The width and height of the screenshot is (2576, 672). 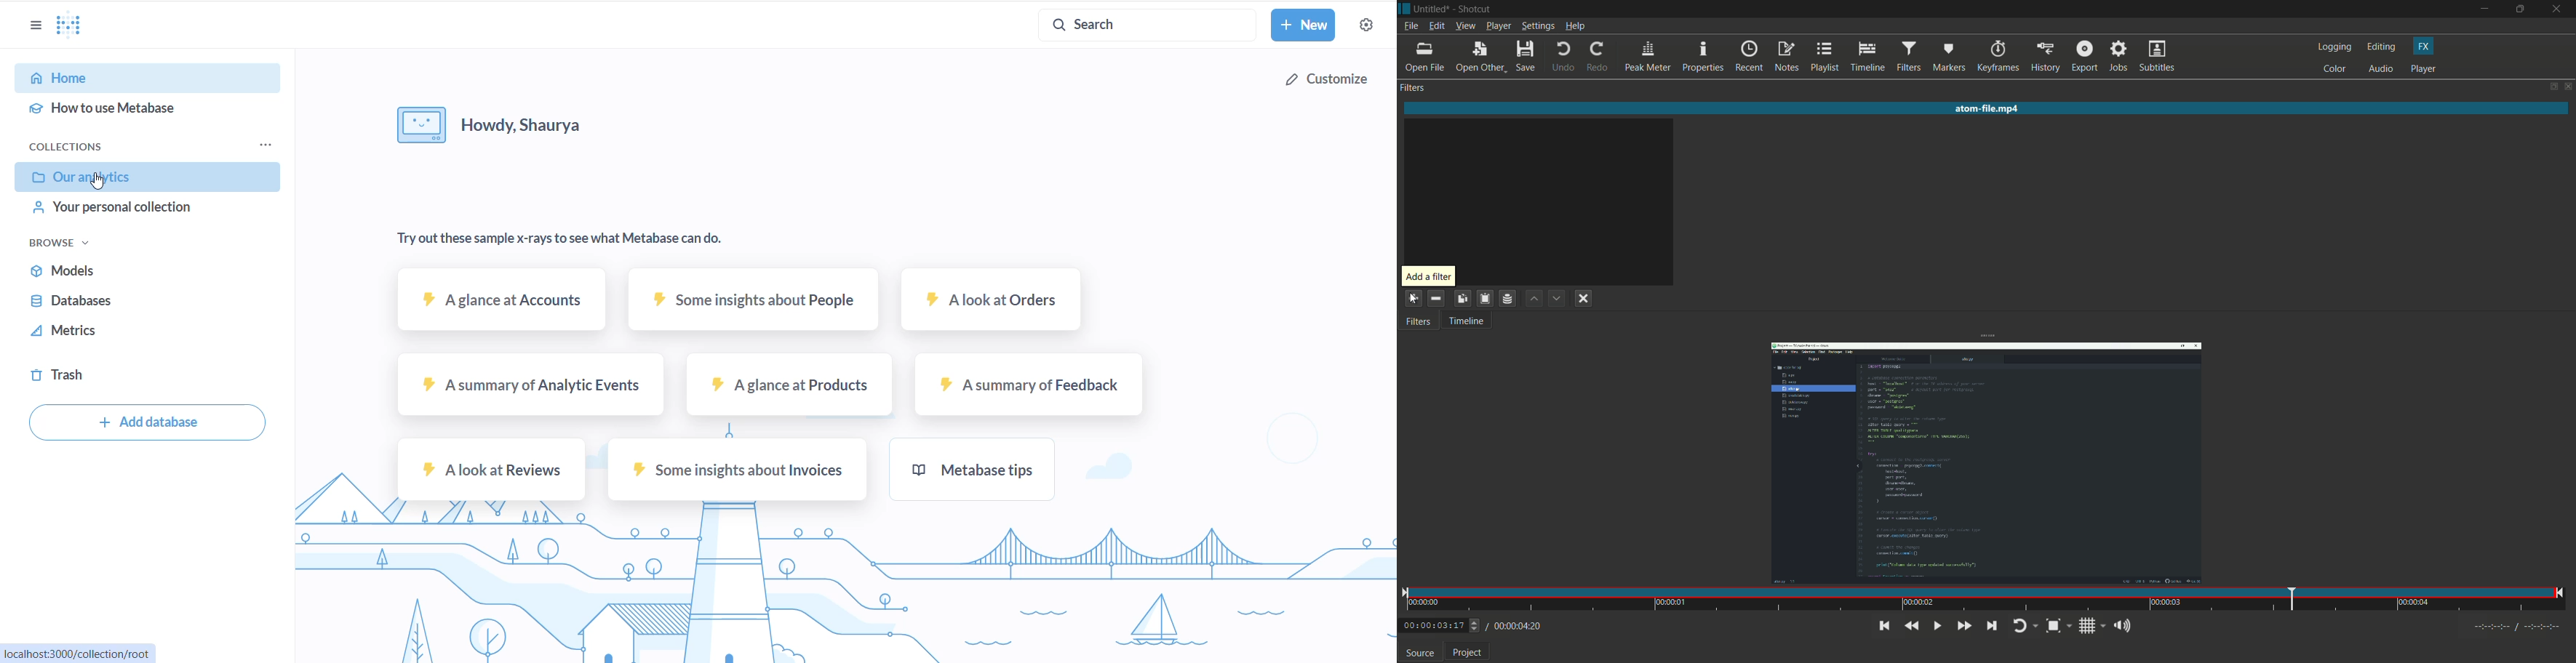 What do you see at coordinates (1913, 626) in the screenshot?
I see `quickly play backward` at bounding box center [1913, 626].